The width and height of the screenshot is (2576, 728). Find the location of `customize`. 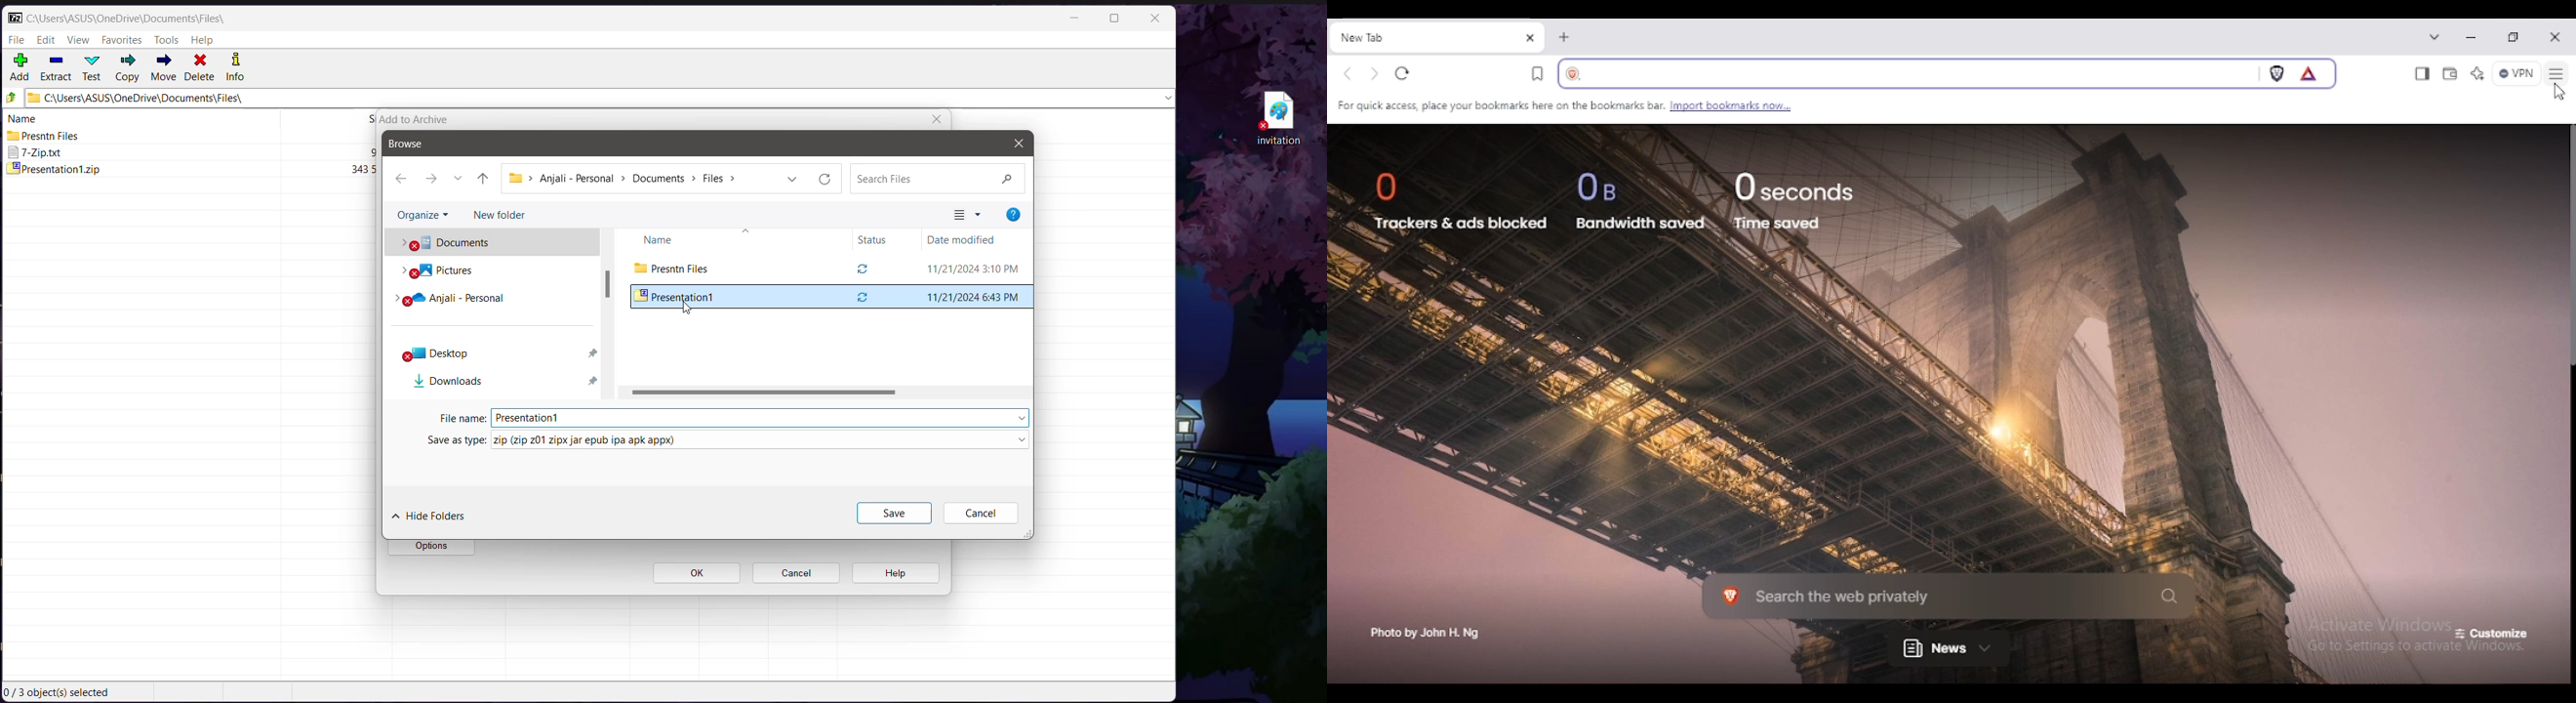

customize is located at coordinates (2493, 634).